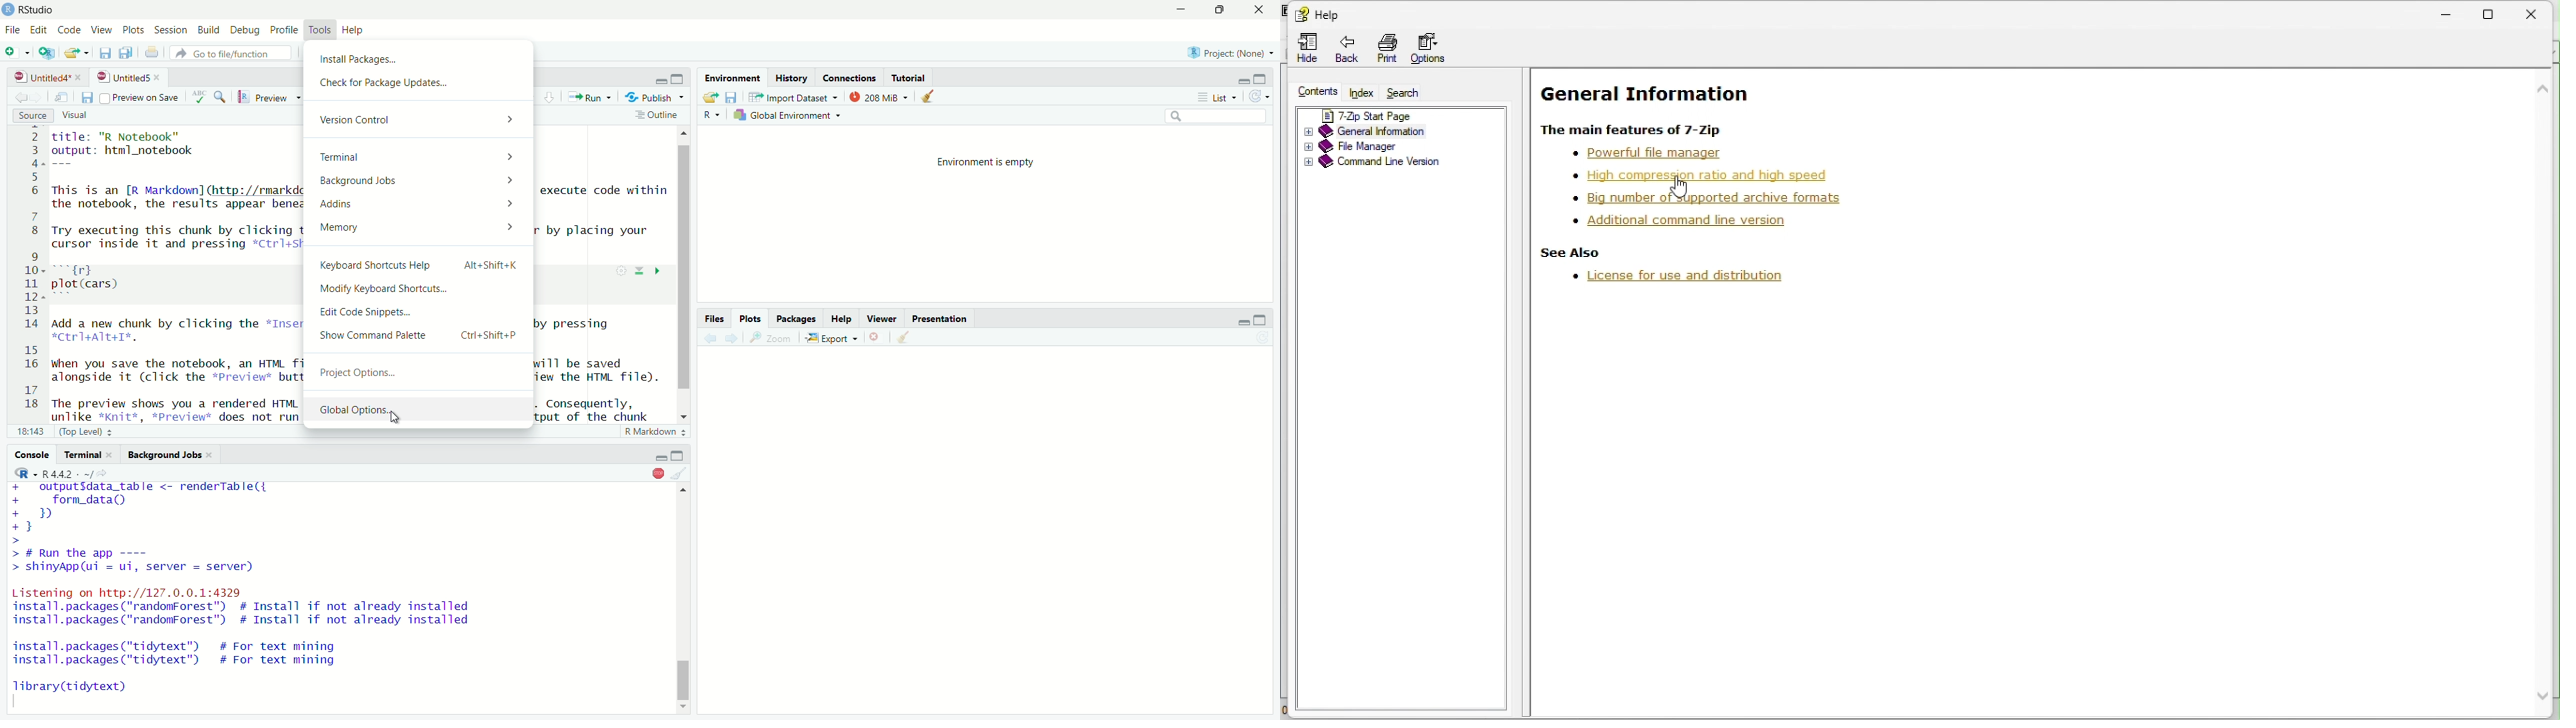 This screenshot has width=2576, height=728. I want to click on vertical scrollbar, so click(683, 679).